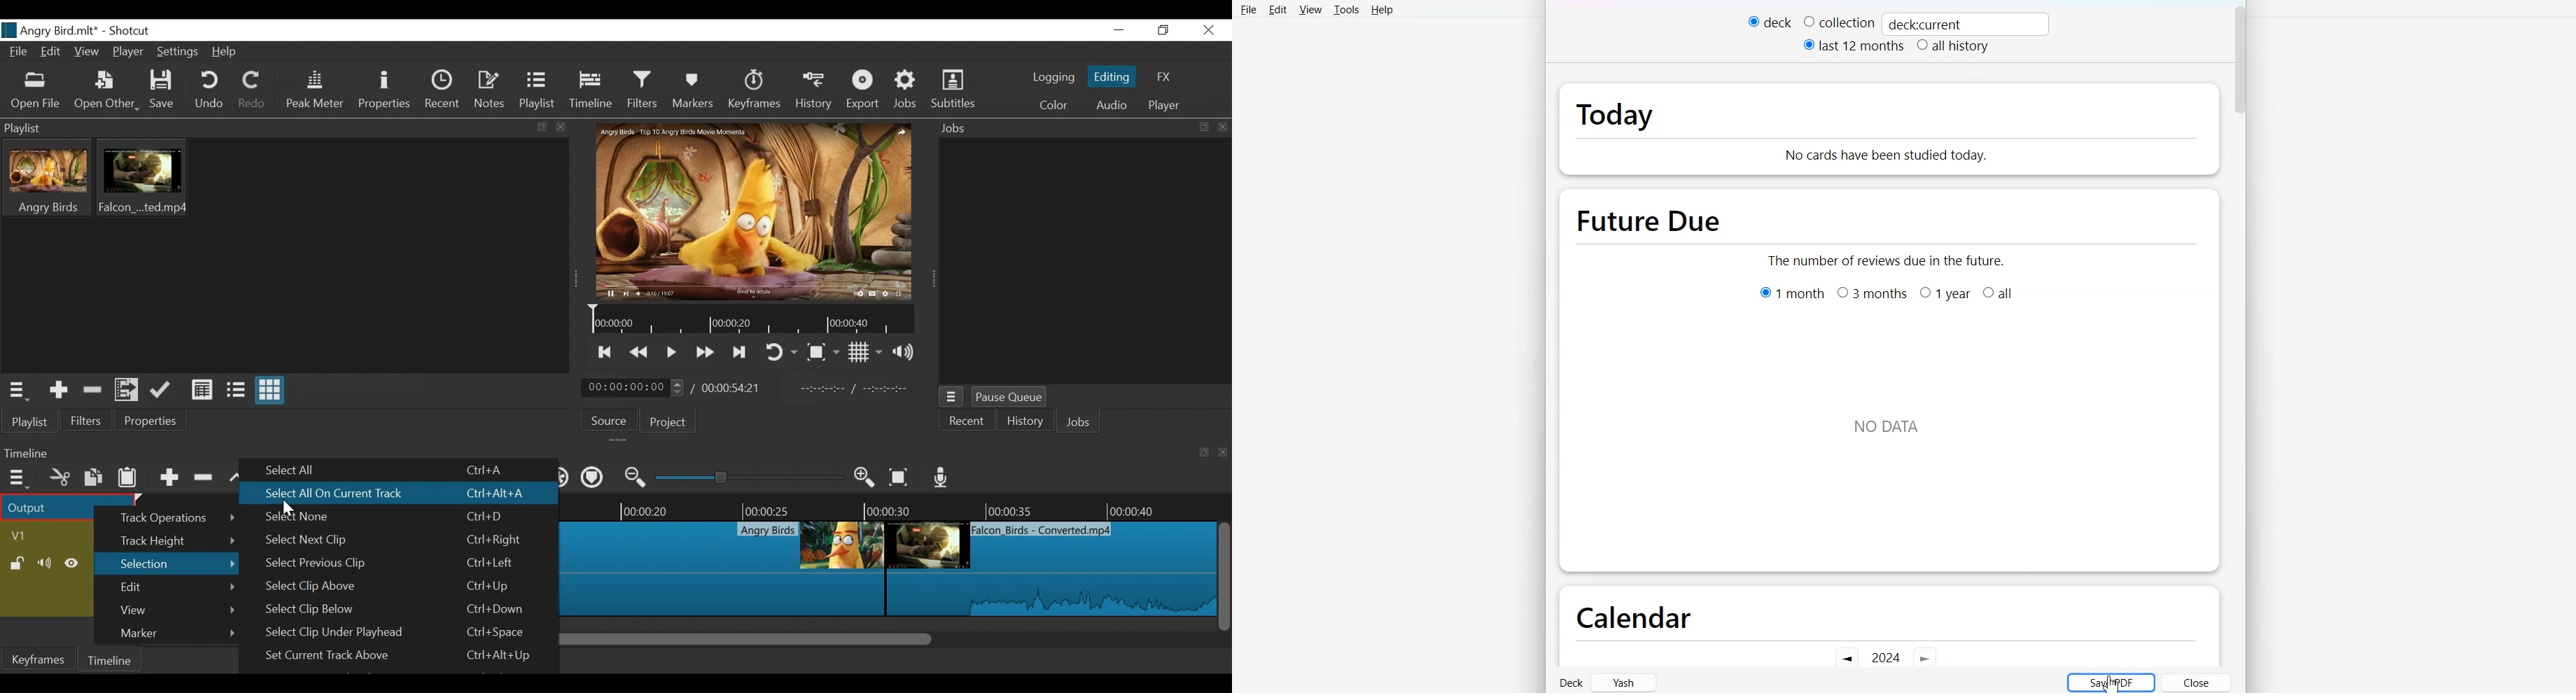  Describe the element at coordinates (1012, 398) in the screenshot. I see `Pause Queue` at that location.